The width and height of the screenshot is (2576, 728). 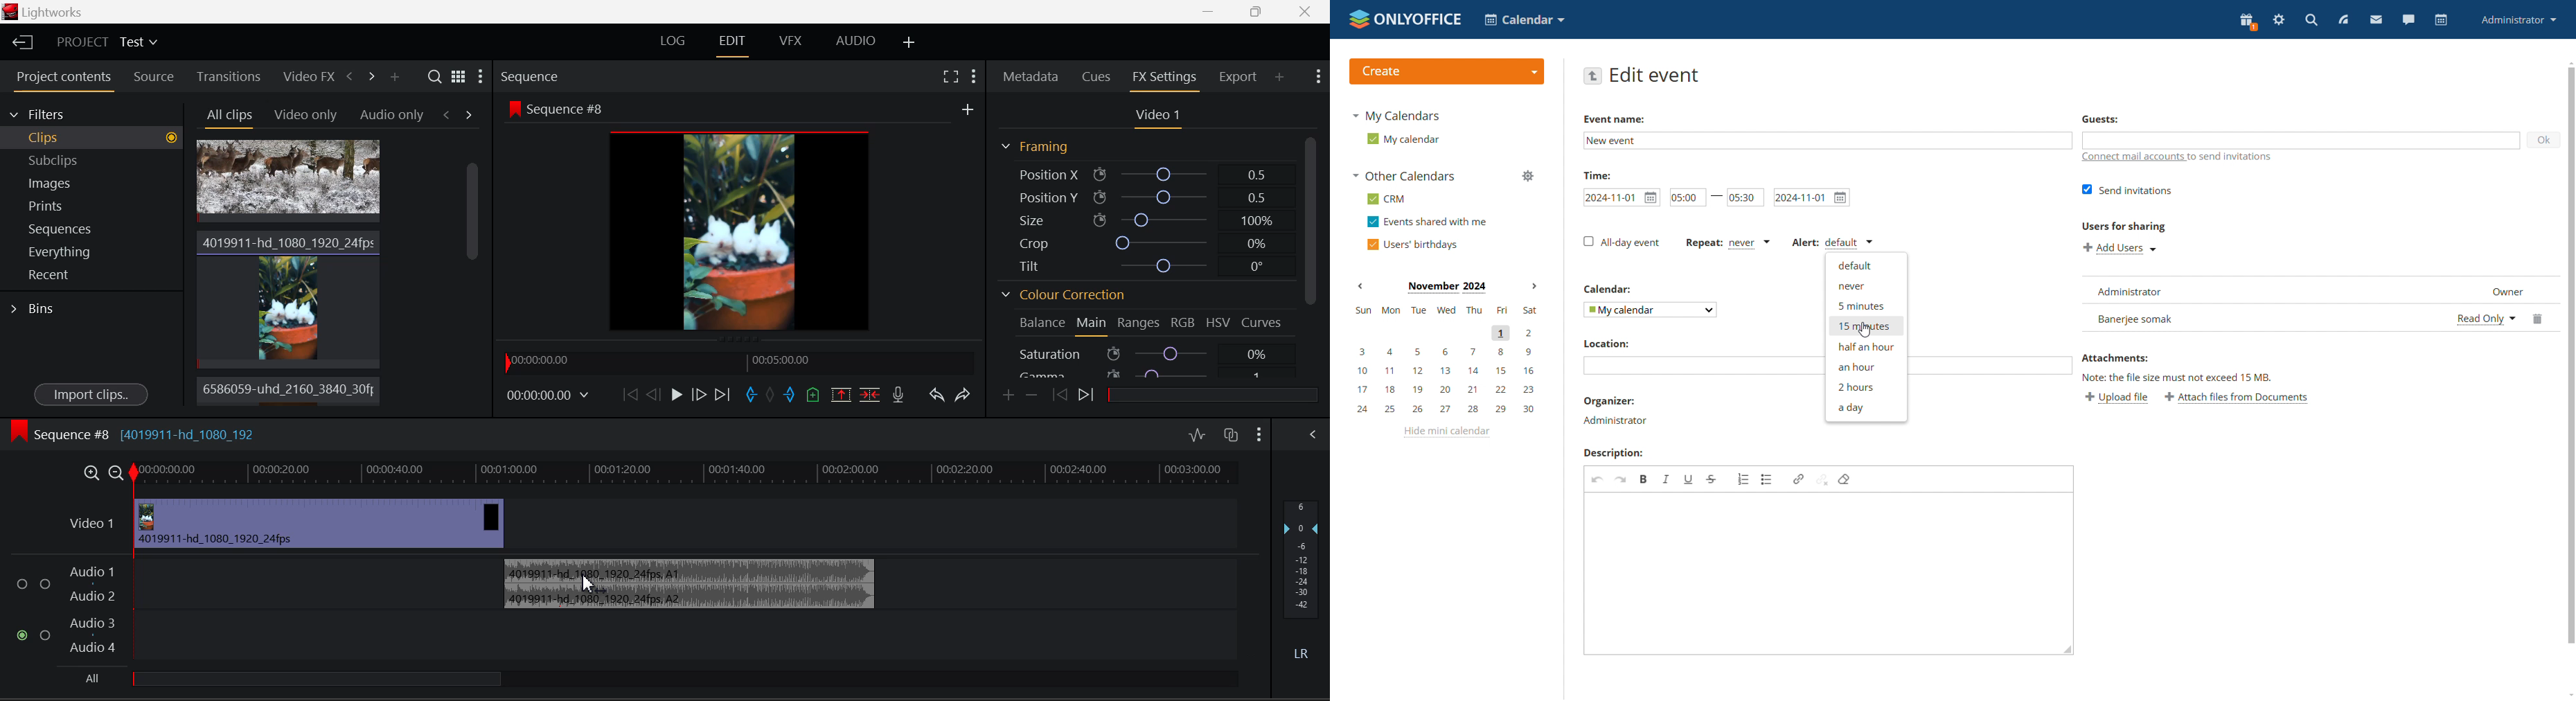 I want to click on remove format, so click(x=1844, y=480).